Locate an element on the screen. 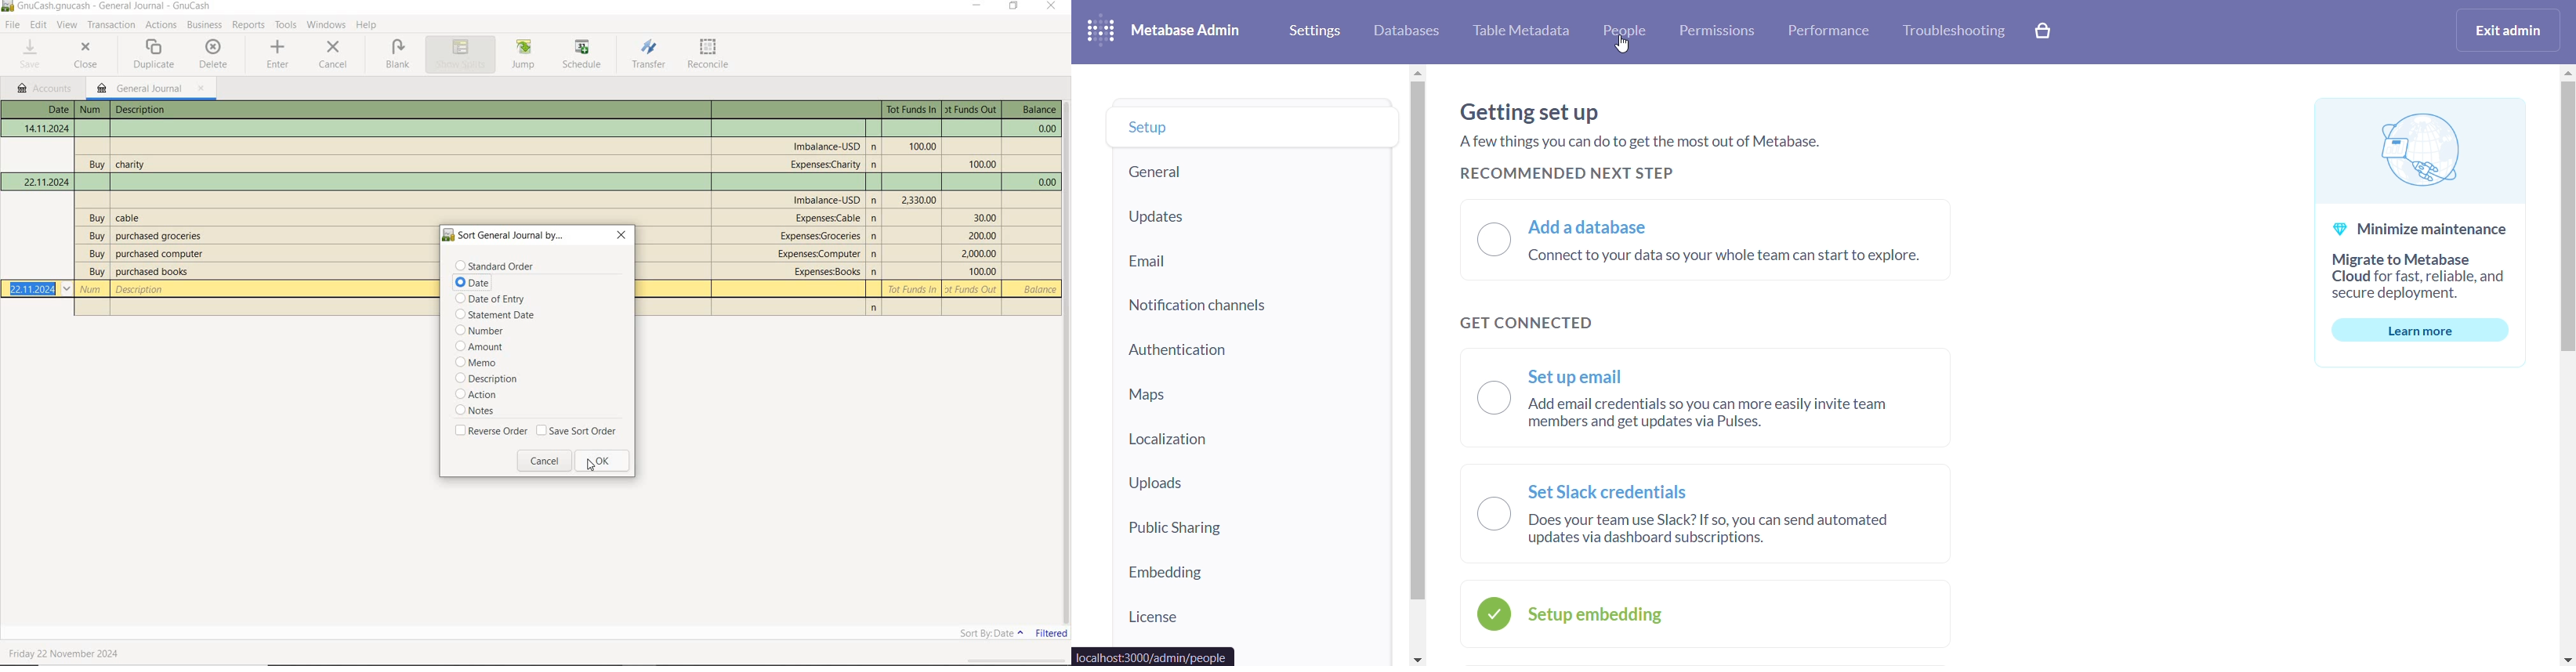 This screenshot has height=672, width=2576. account is located at coordinates (826, 165).